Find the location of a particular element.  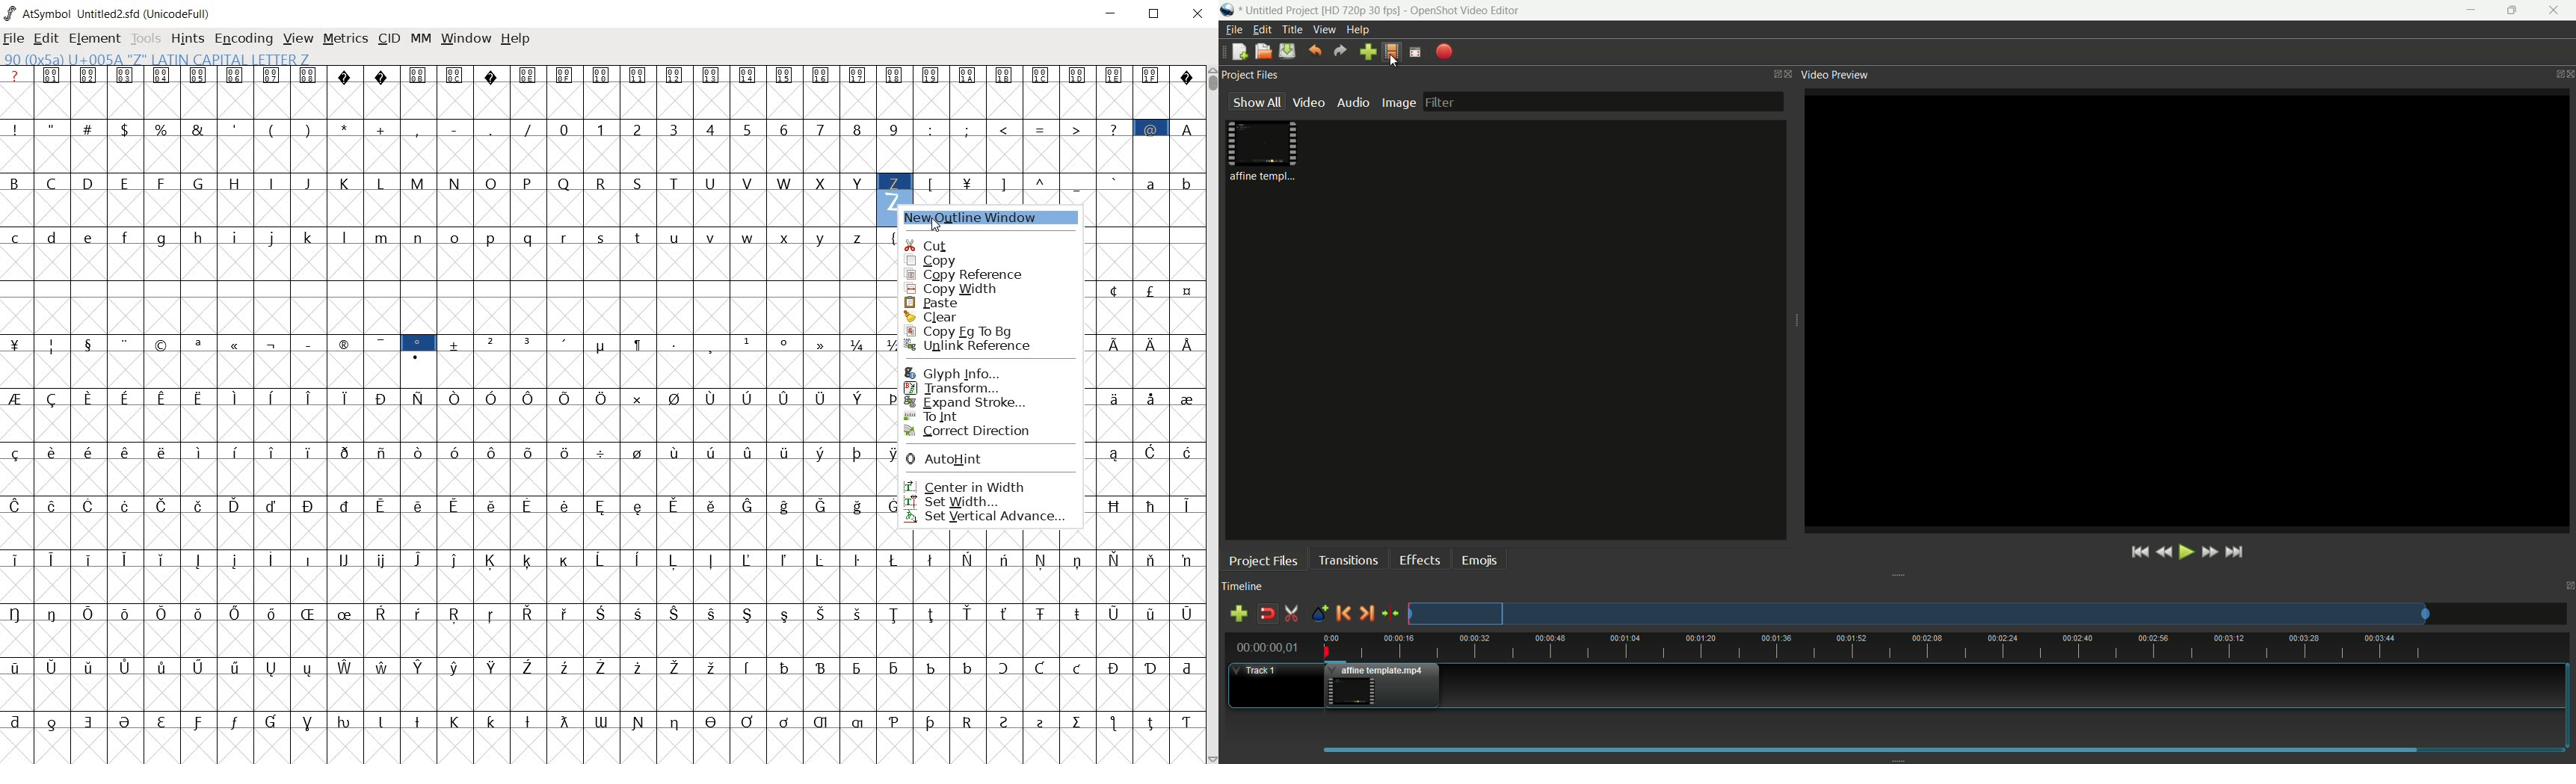

redo is located at coordinates (1341, 51).